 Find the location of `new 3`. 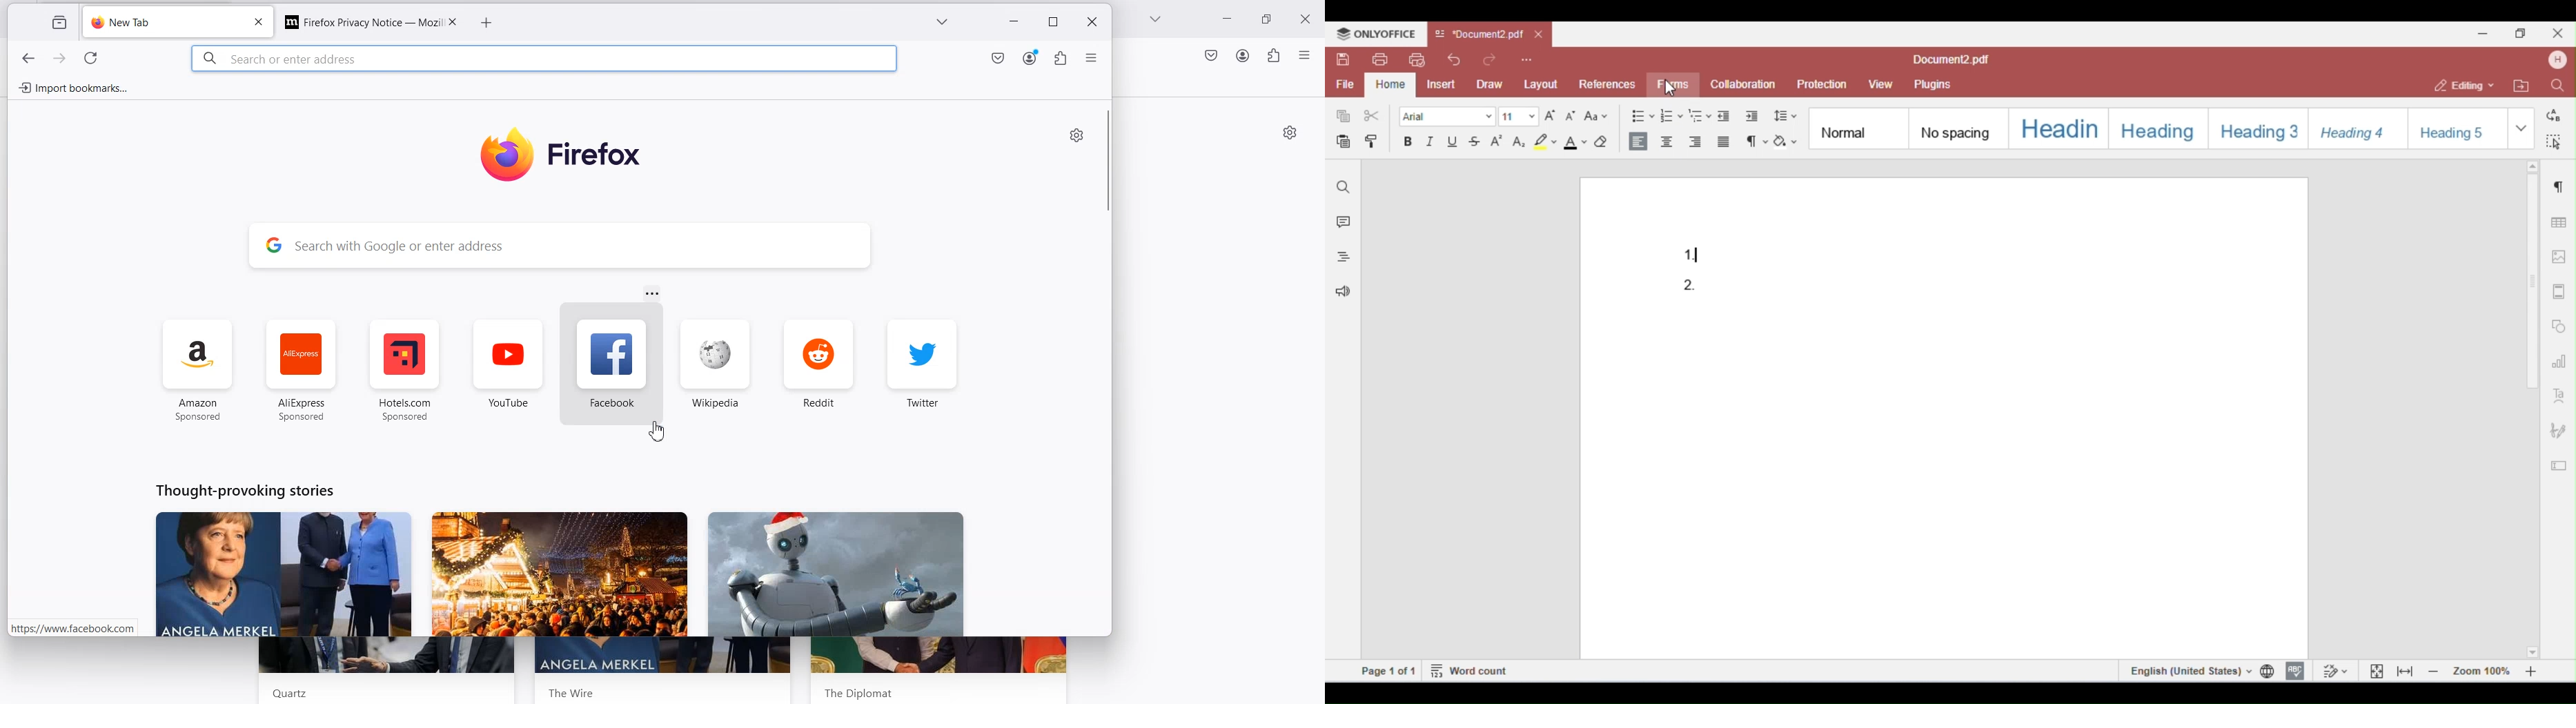

new 3 is located at coordinates (840, 574).